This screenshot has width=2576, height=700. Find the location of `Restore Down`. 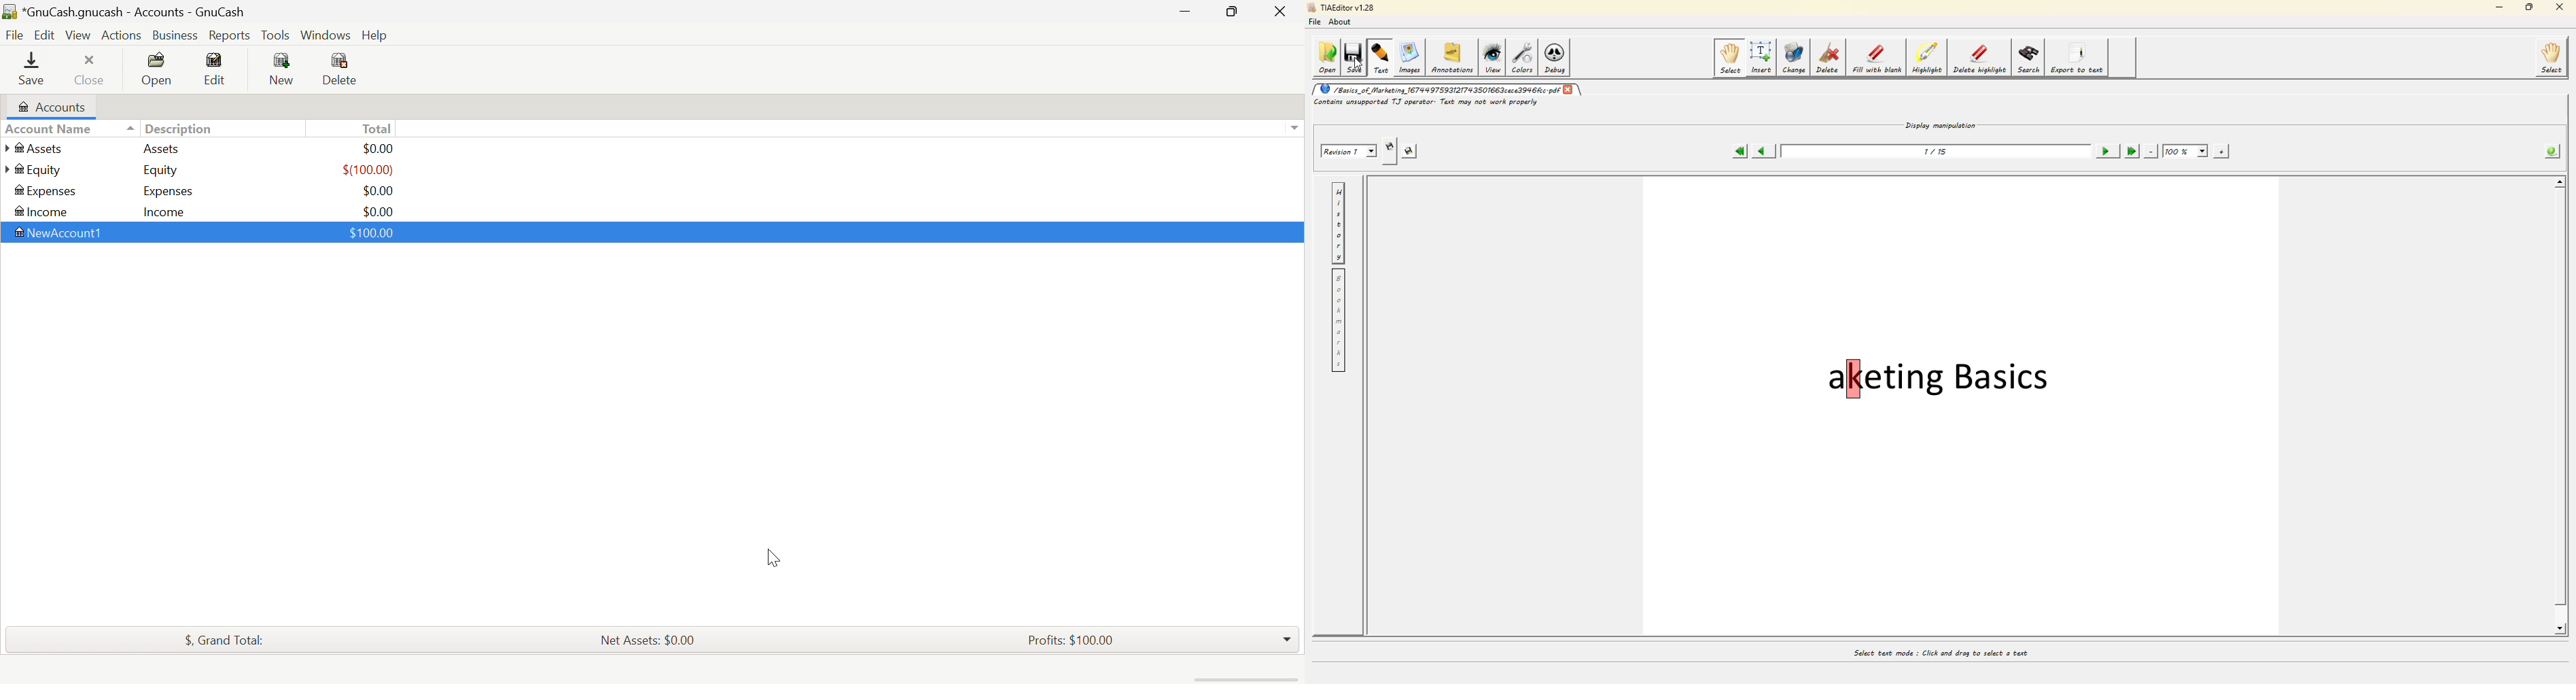

Restore Down is located at coordinates (1234, 13).